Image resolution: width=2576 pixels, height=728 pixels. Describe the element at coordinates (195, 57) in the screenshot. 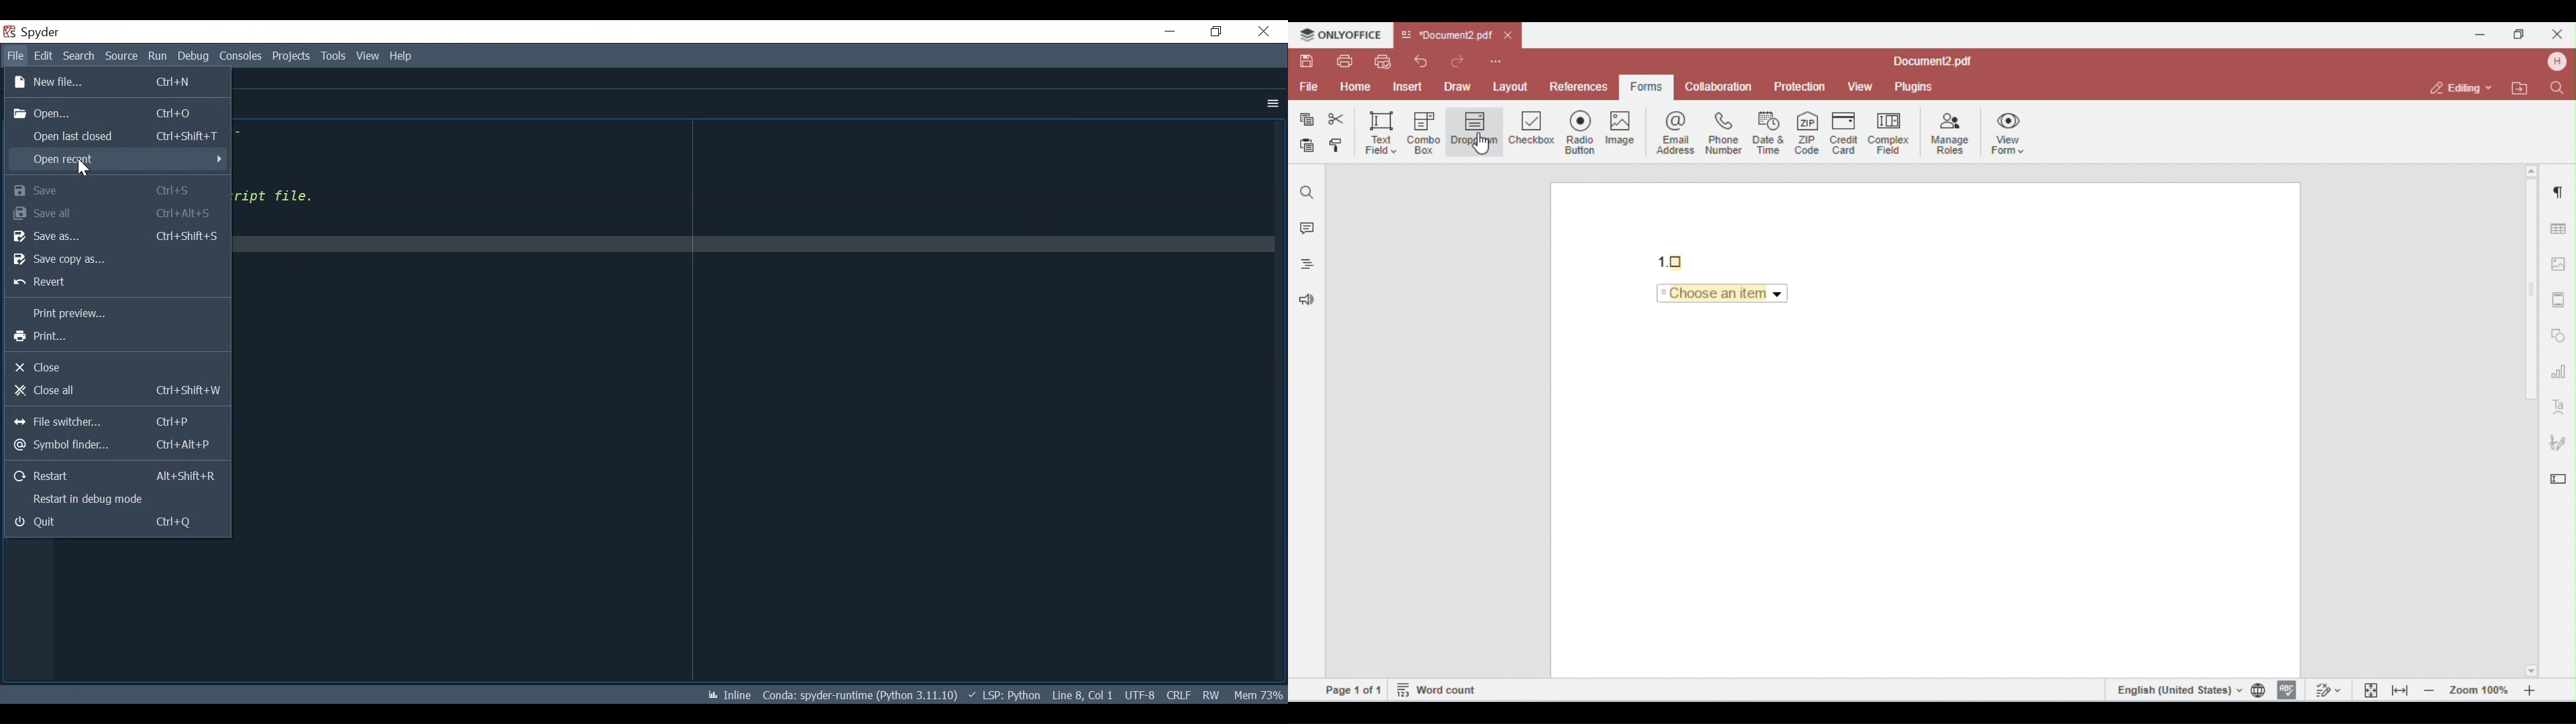

I see `Debug` at that location.